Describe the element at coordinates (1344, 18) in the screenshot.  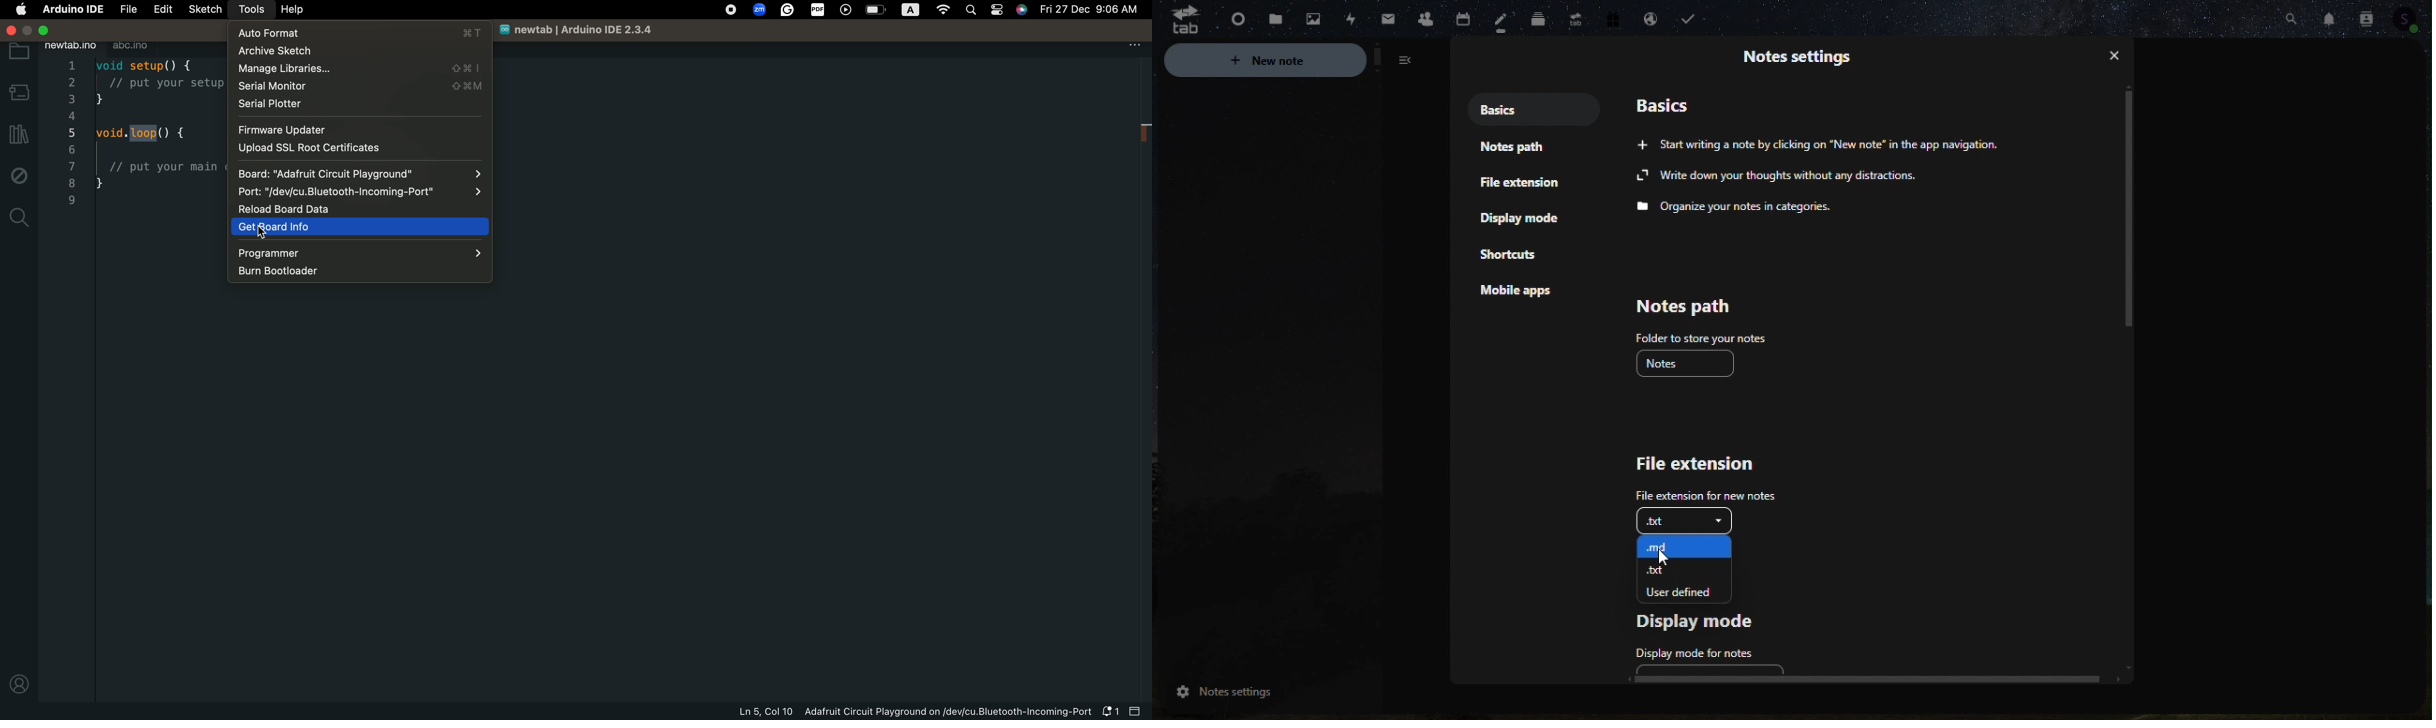
I see `Activity` at that location.